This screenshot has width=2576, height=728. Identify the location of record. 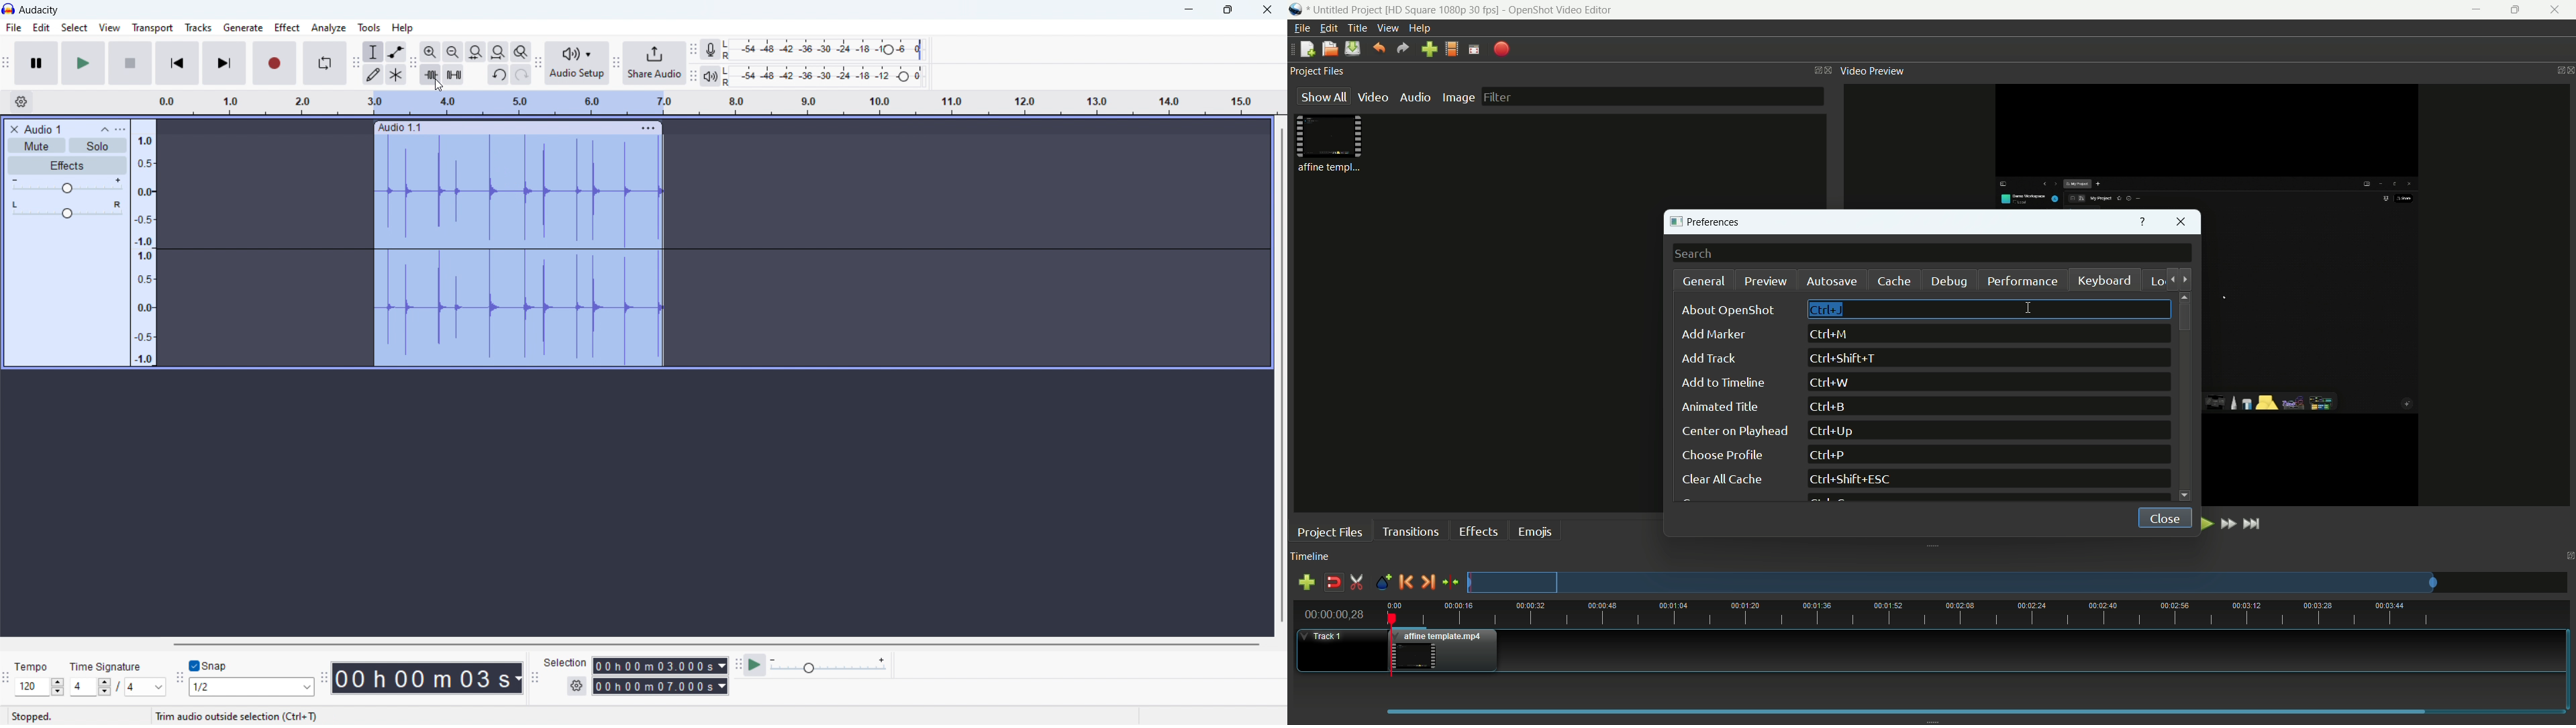
(275, 63).